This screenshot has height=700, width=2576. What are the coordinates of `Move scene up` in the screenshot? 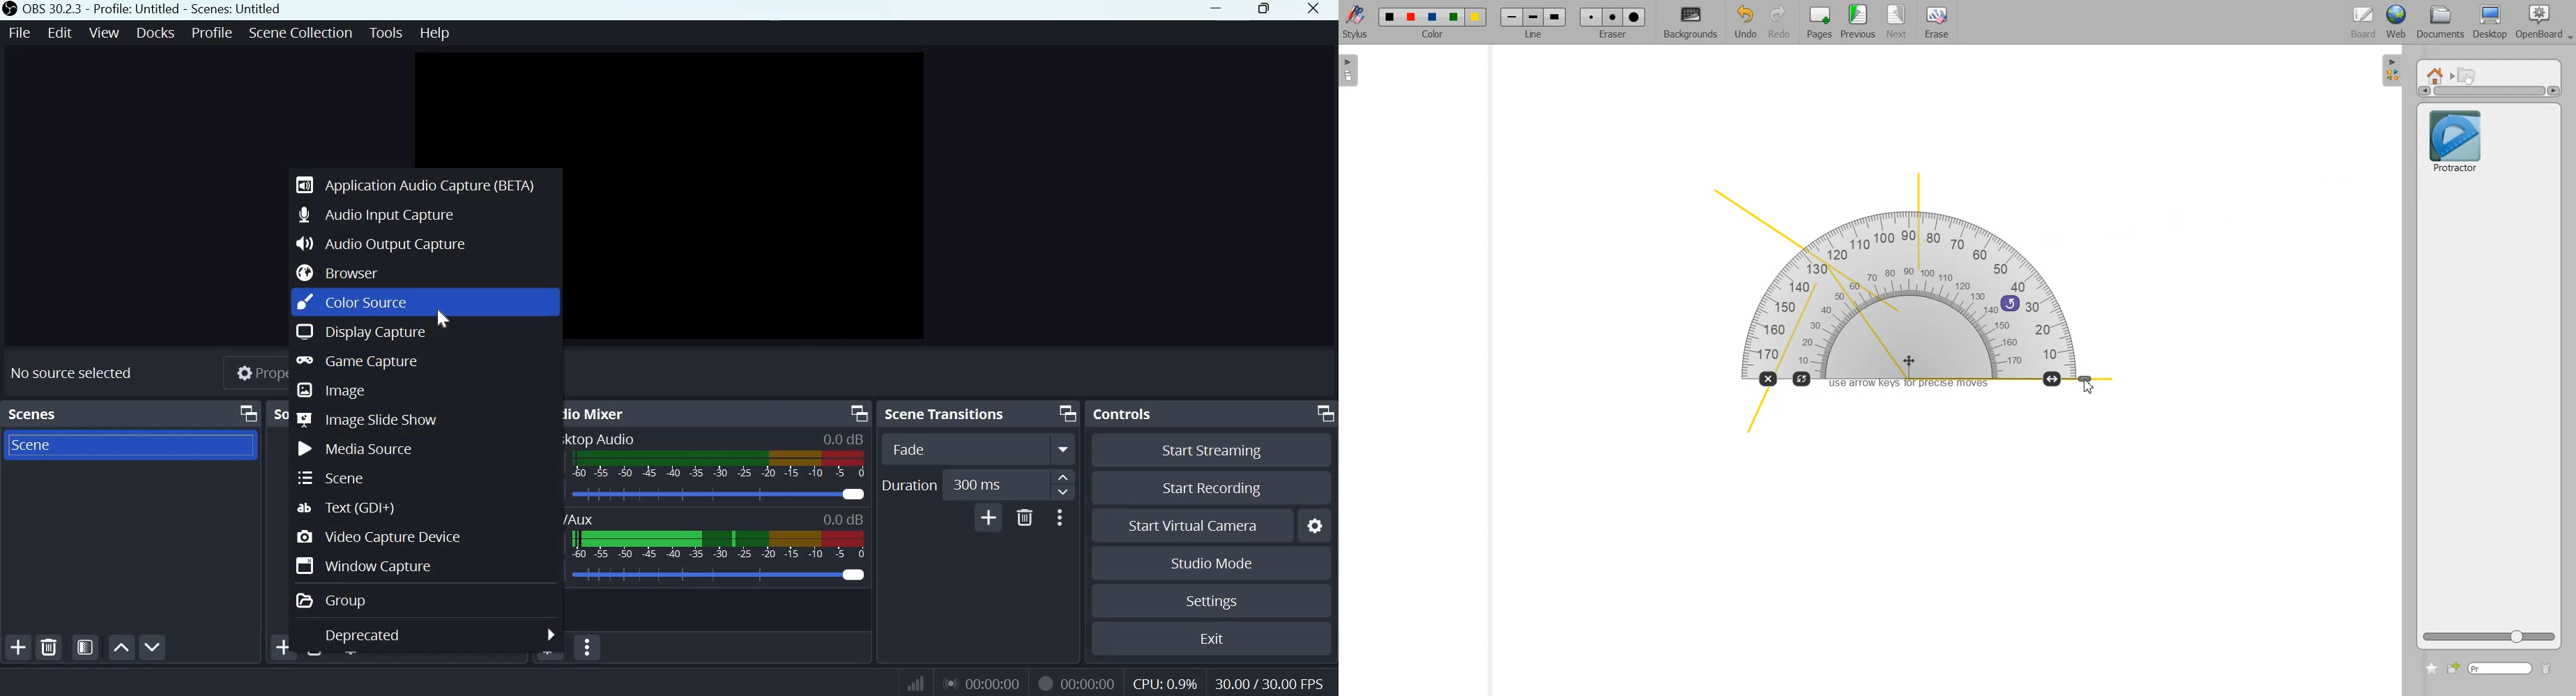 It's located at (121, 647).